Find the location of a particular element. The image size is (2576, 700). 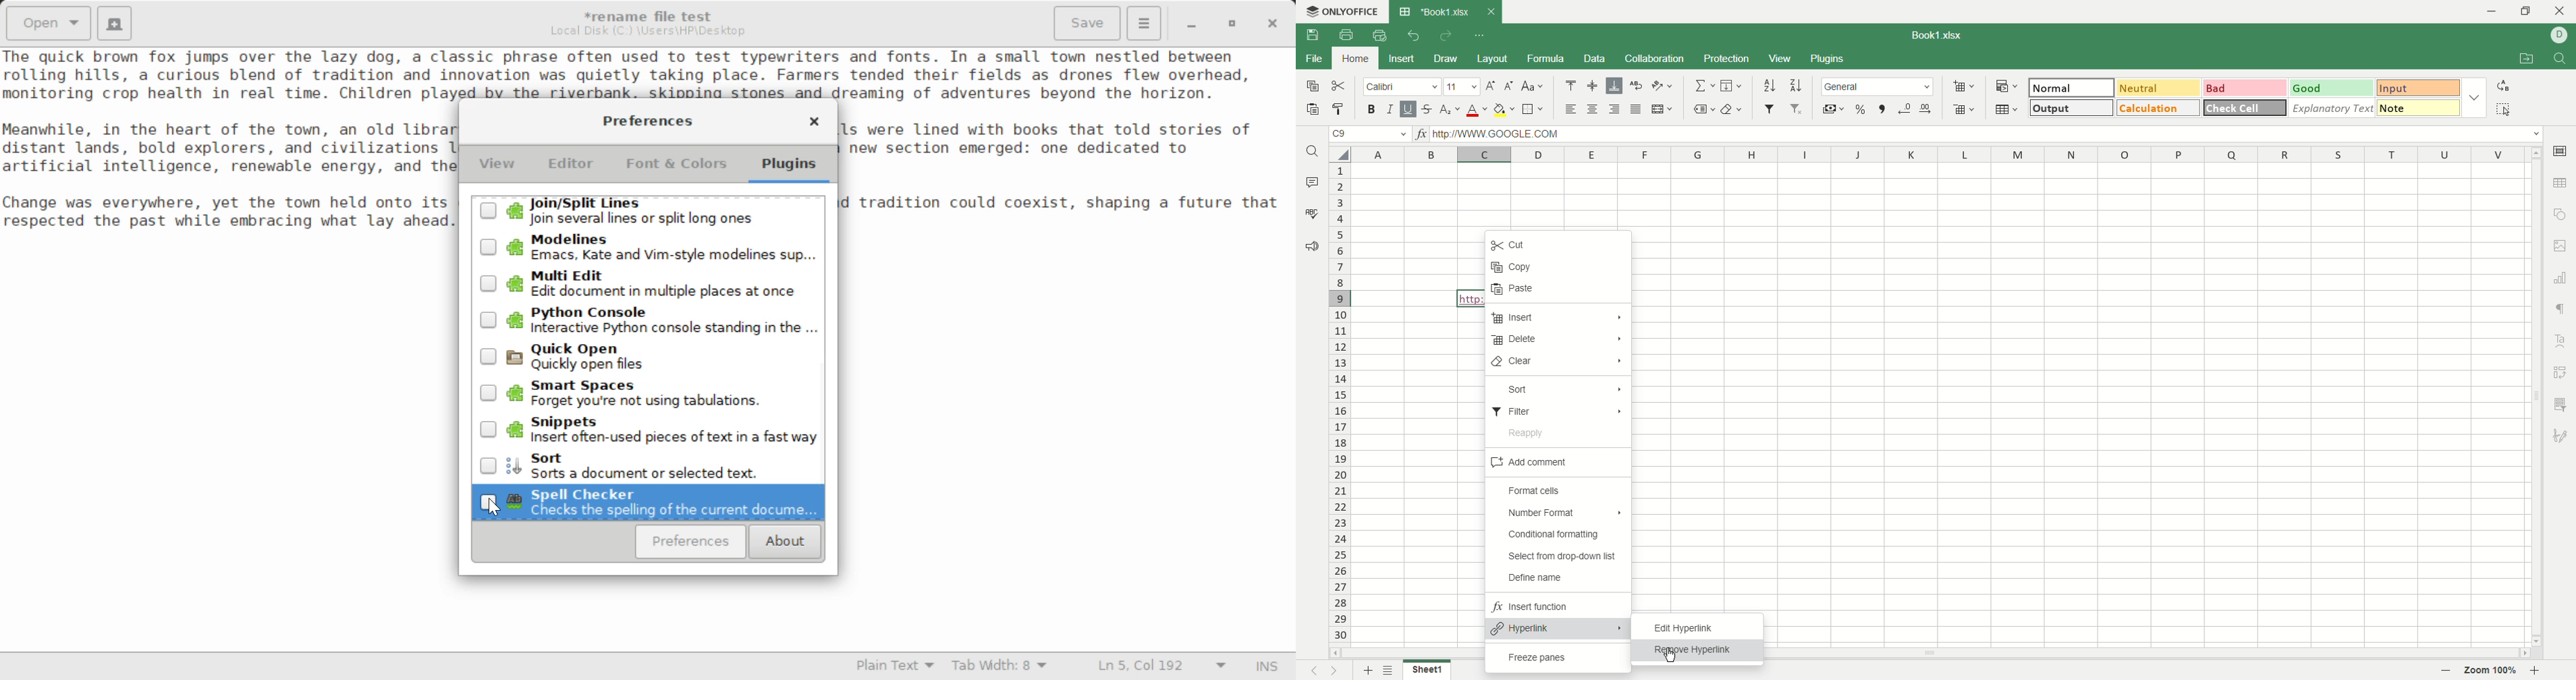

select all is located at coordinates (1341, 153).